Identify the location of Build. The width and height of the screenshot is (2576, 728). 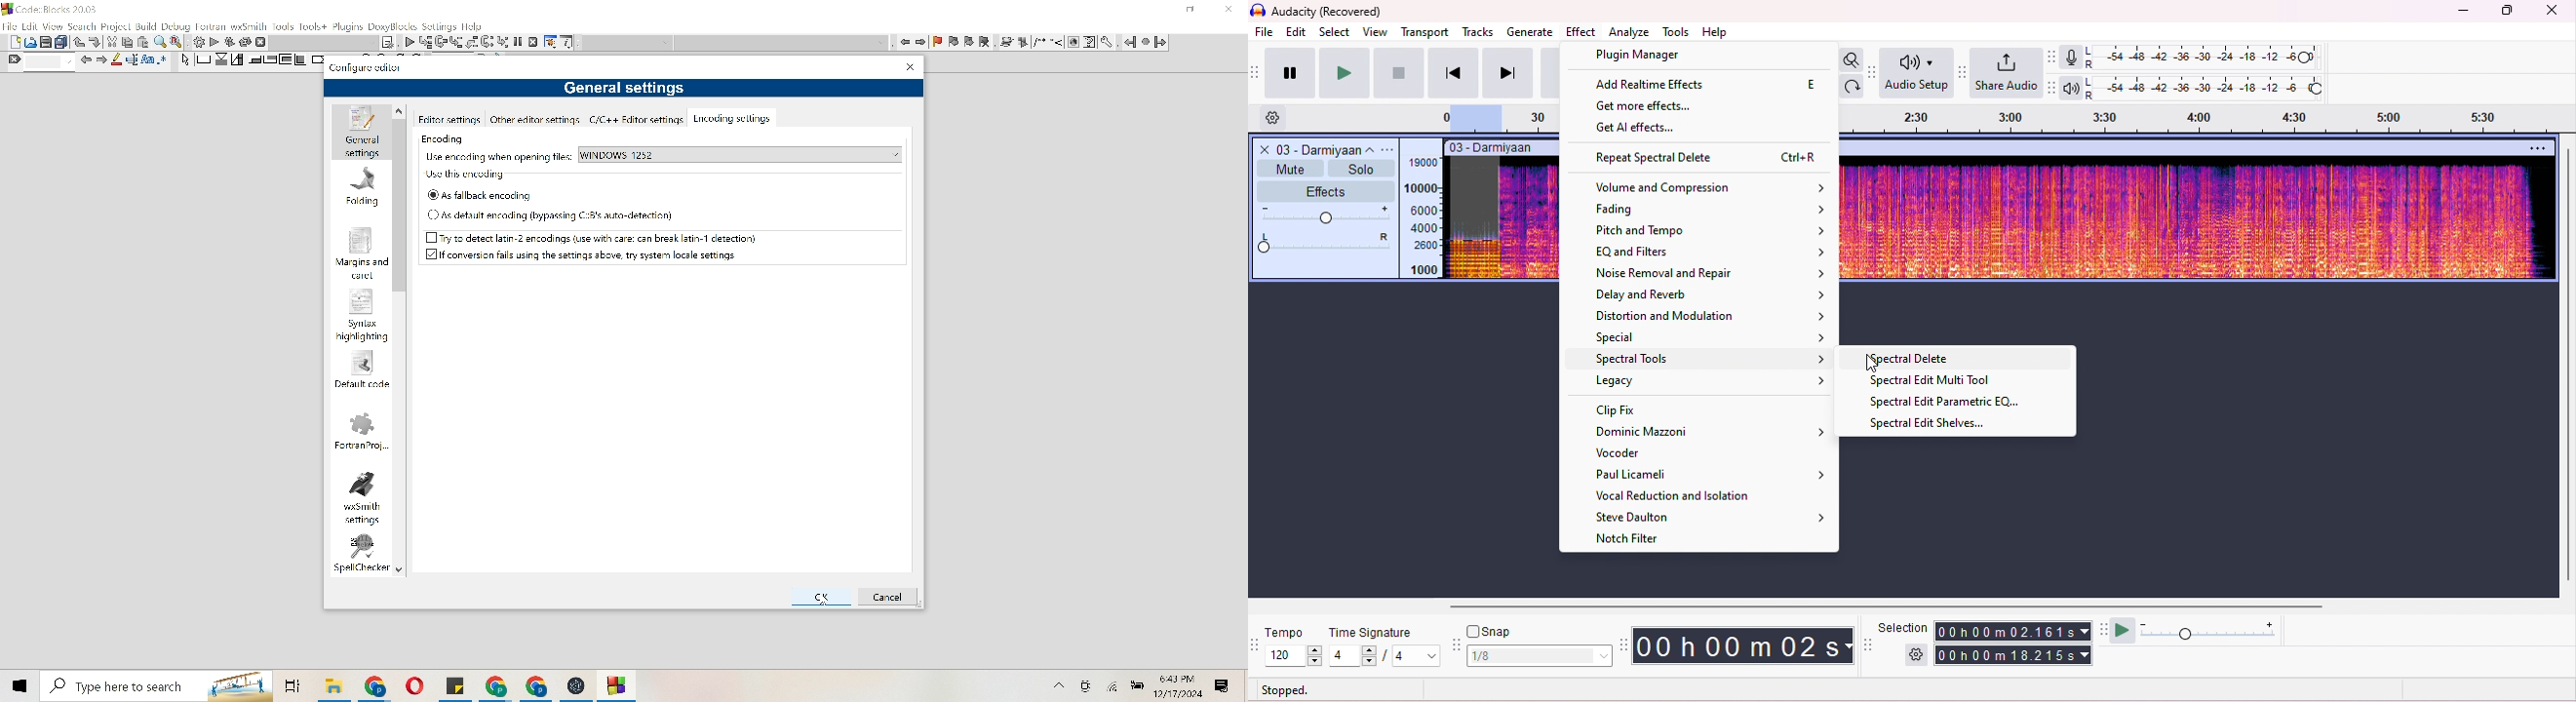
(146, 26).